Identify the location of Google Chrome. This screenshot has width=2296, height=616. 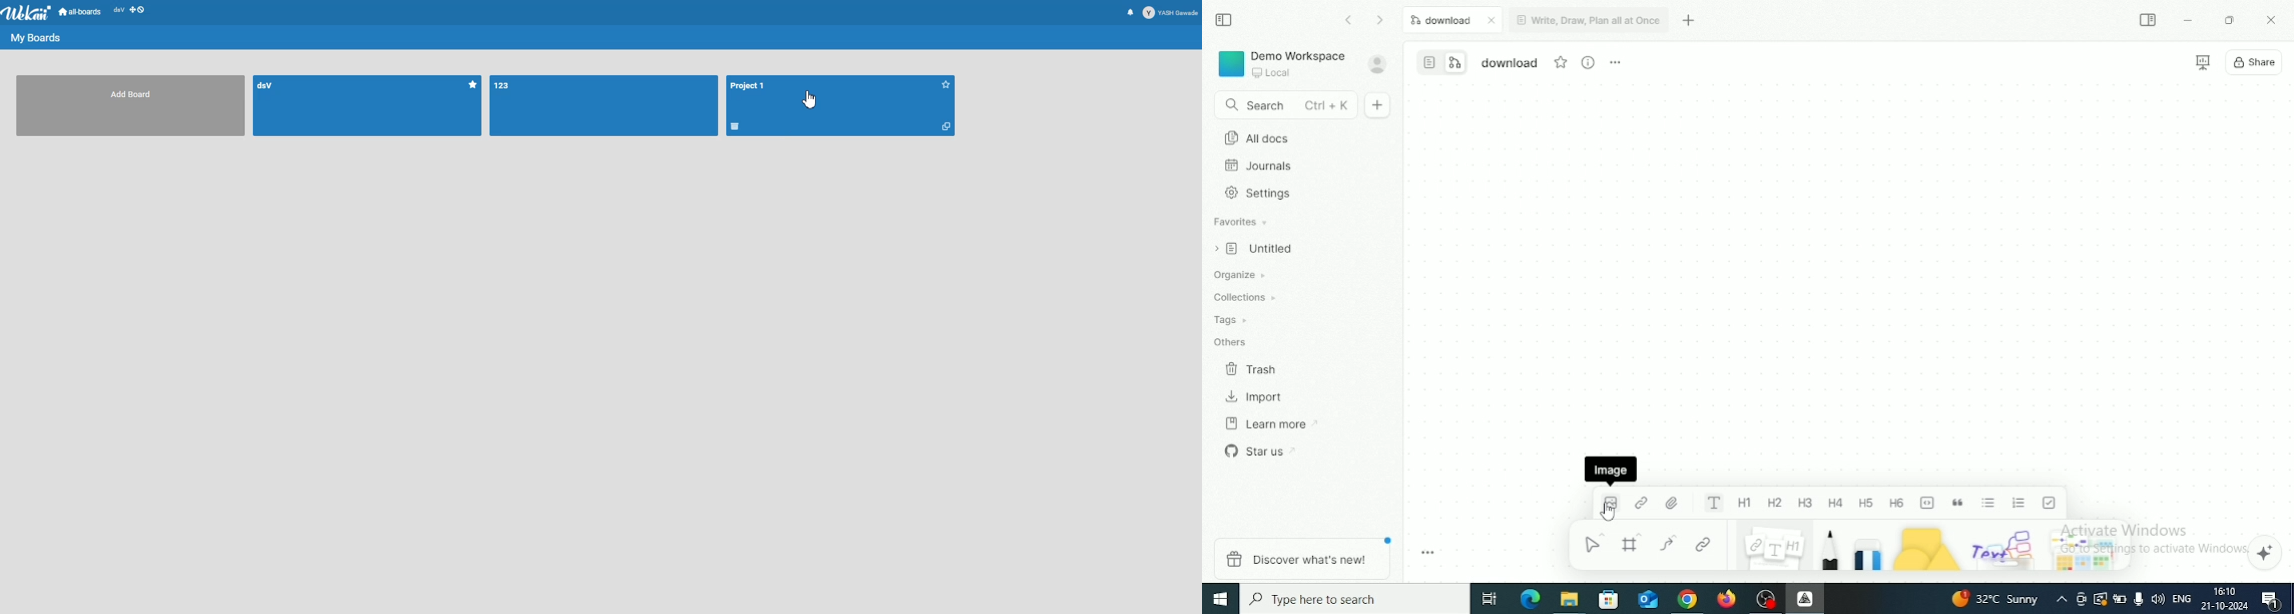
(1687, 599).